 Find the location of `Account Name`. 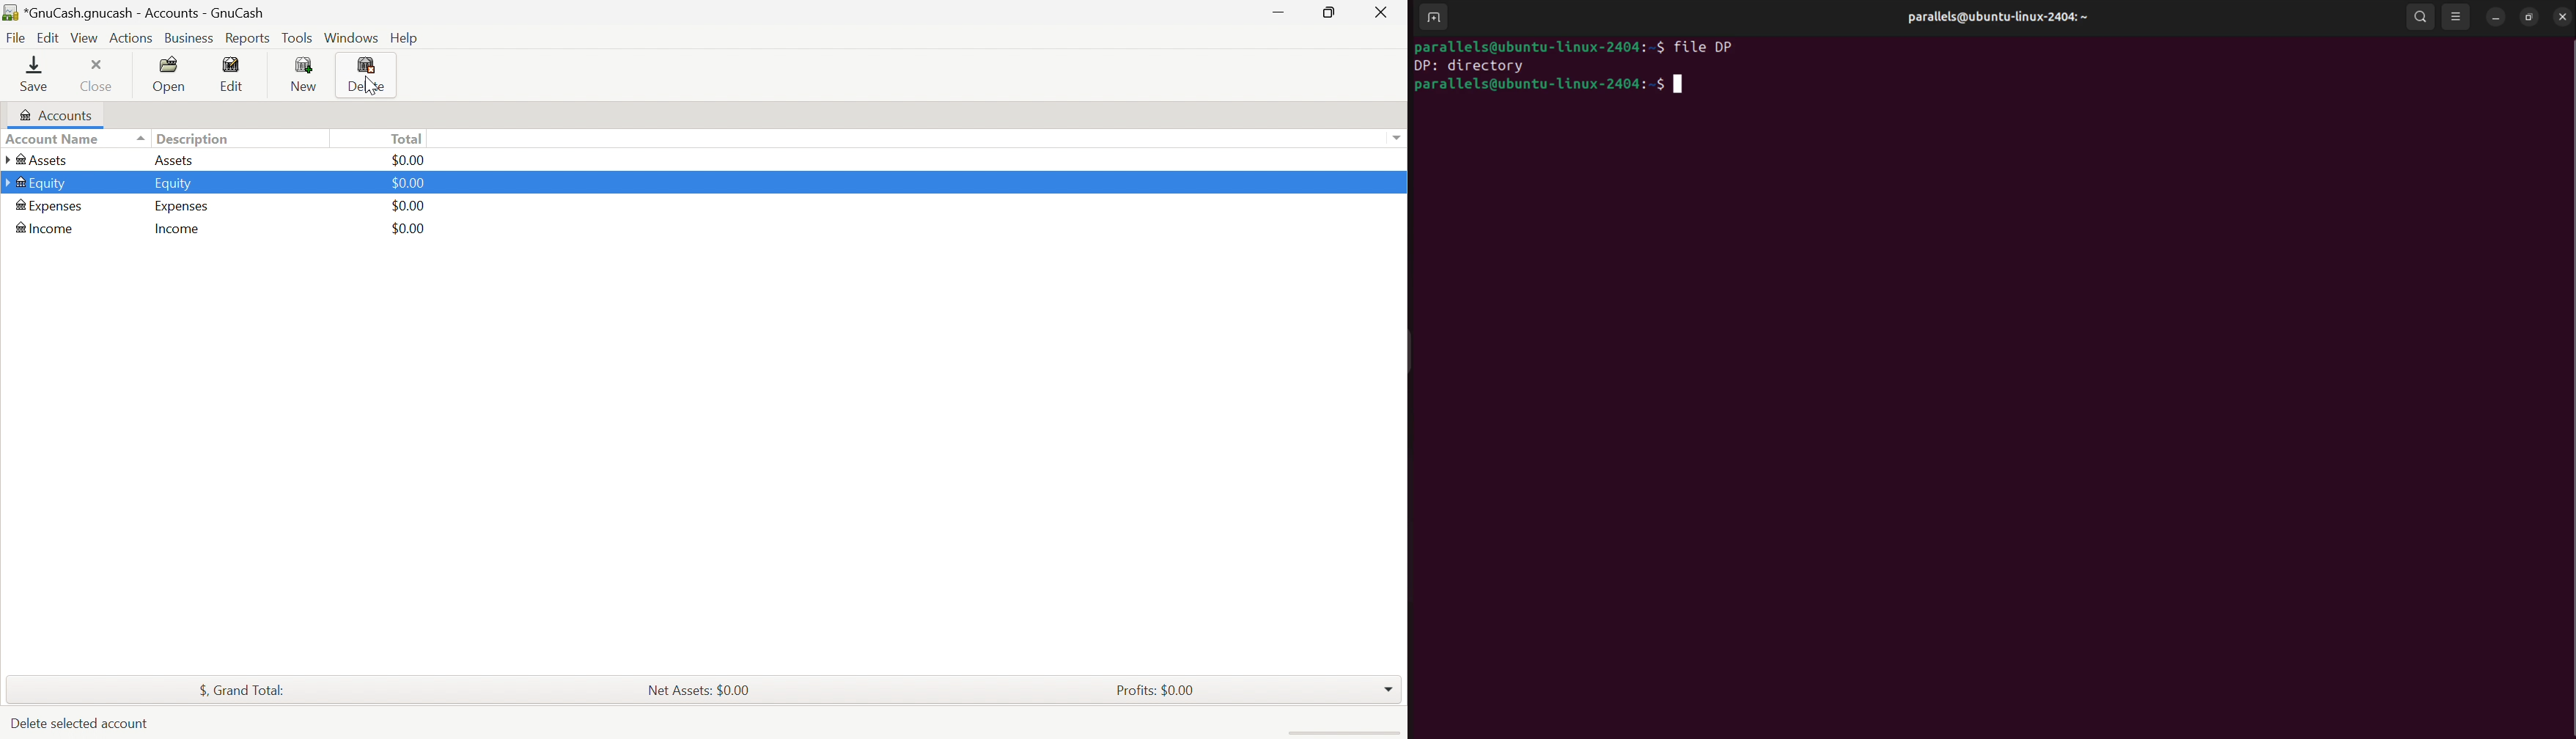

Account Name is located at coordinates (76, 139).